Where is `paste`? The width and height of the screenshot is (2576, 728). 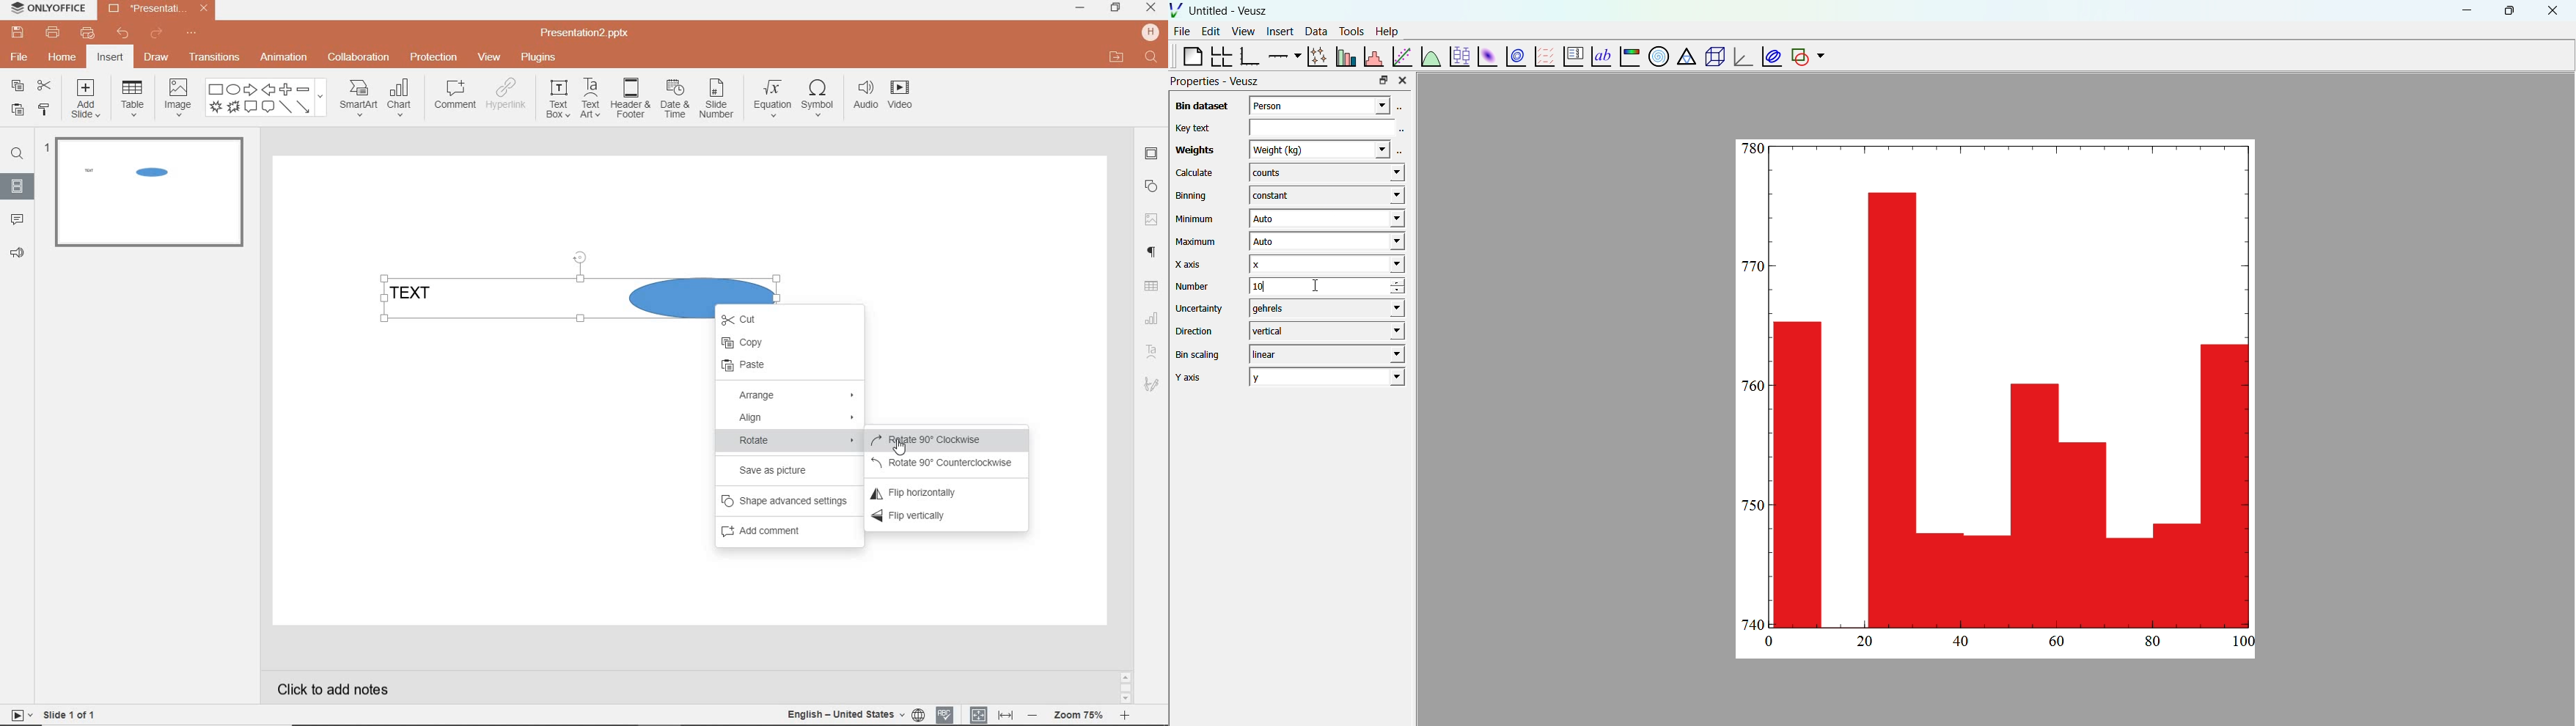
paste is located at coordinates (17, 111).